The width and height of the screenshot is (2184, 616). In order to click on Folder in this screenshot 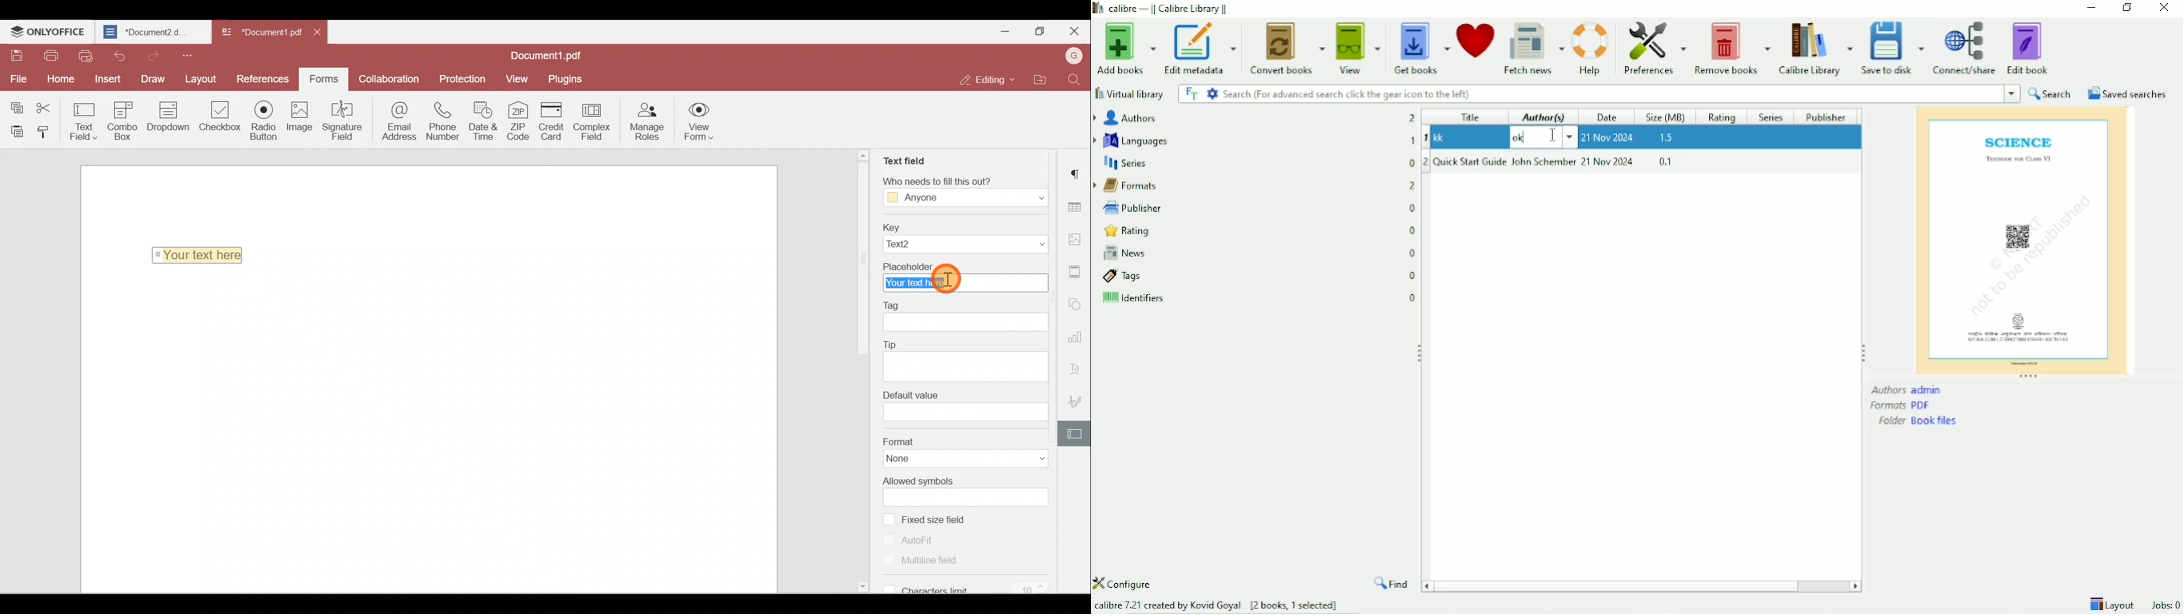, I will do `click(1920, 421)`.